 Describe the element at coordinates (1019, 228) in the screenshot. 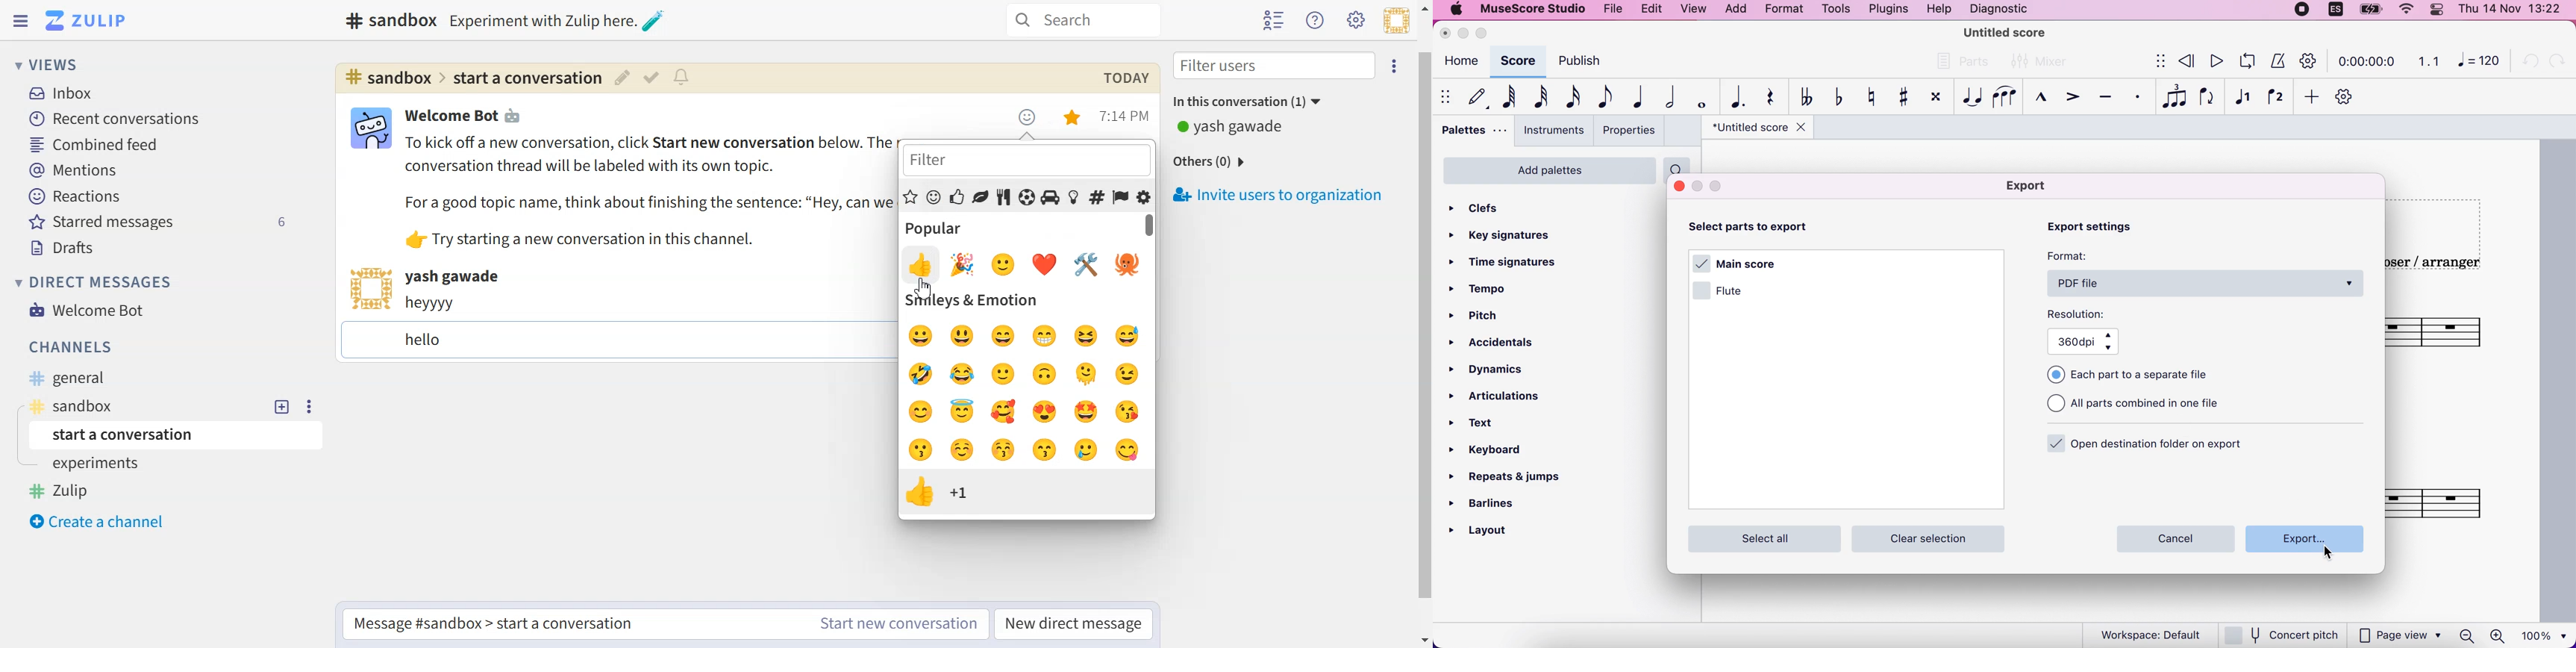

I see `Popular emoji` at that location.